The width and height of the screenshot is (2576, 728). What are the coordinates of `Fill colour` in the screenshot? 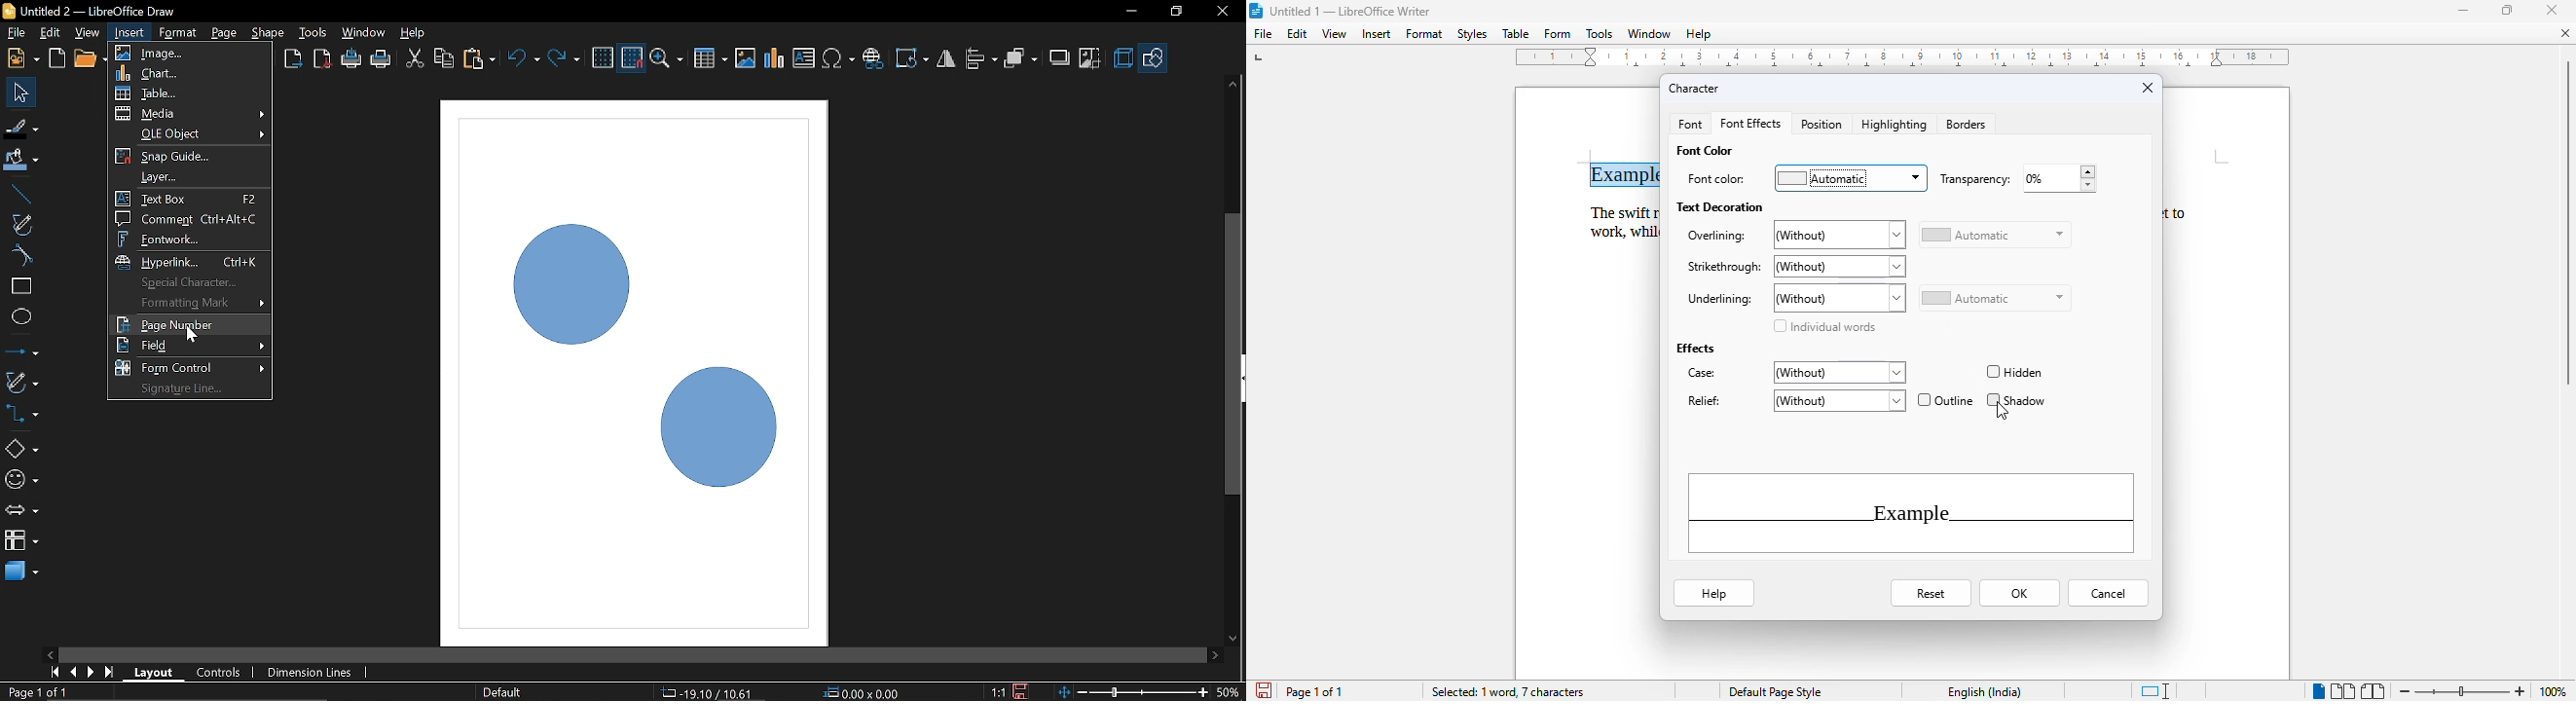 It's located at (21, 161).